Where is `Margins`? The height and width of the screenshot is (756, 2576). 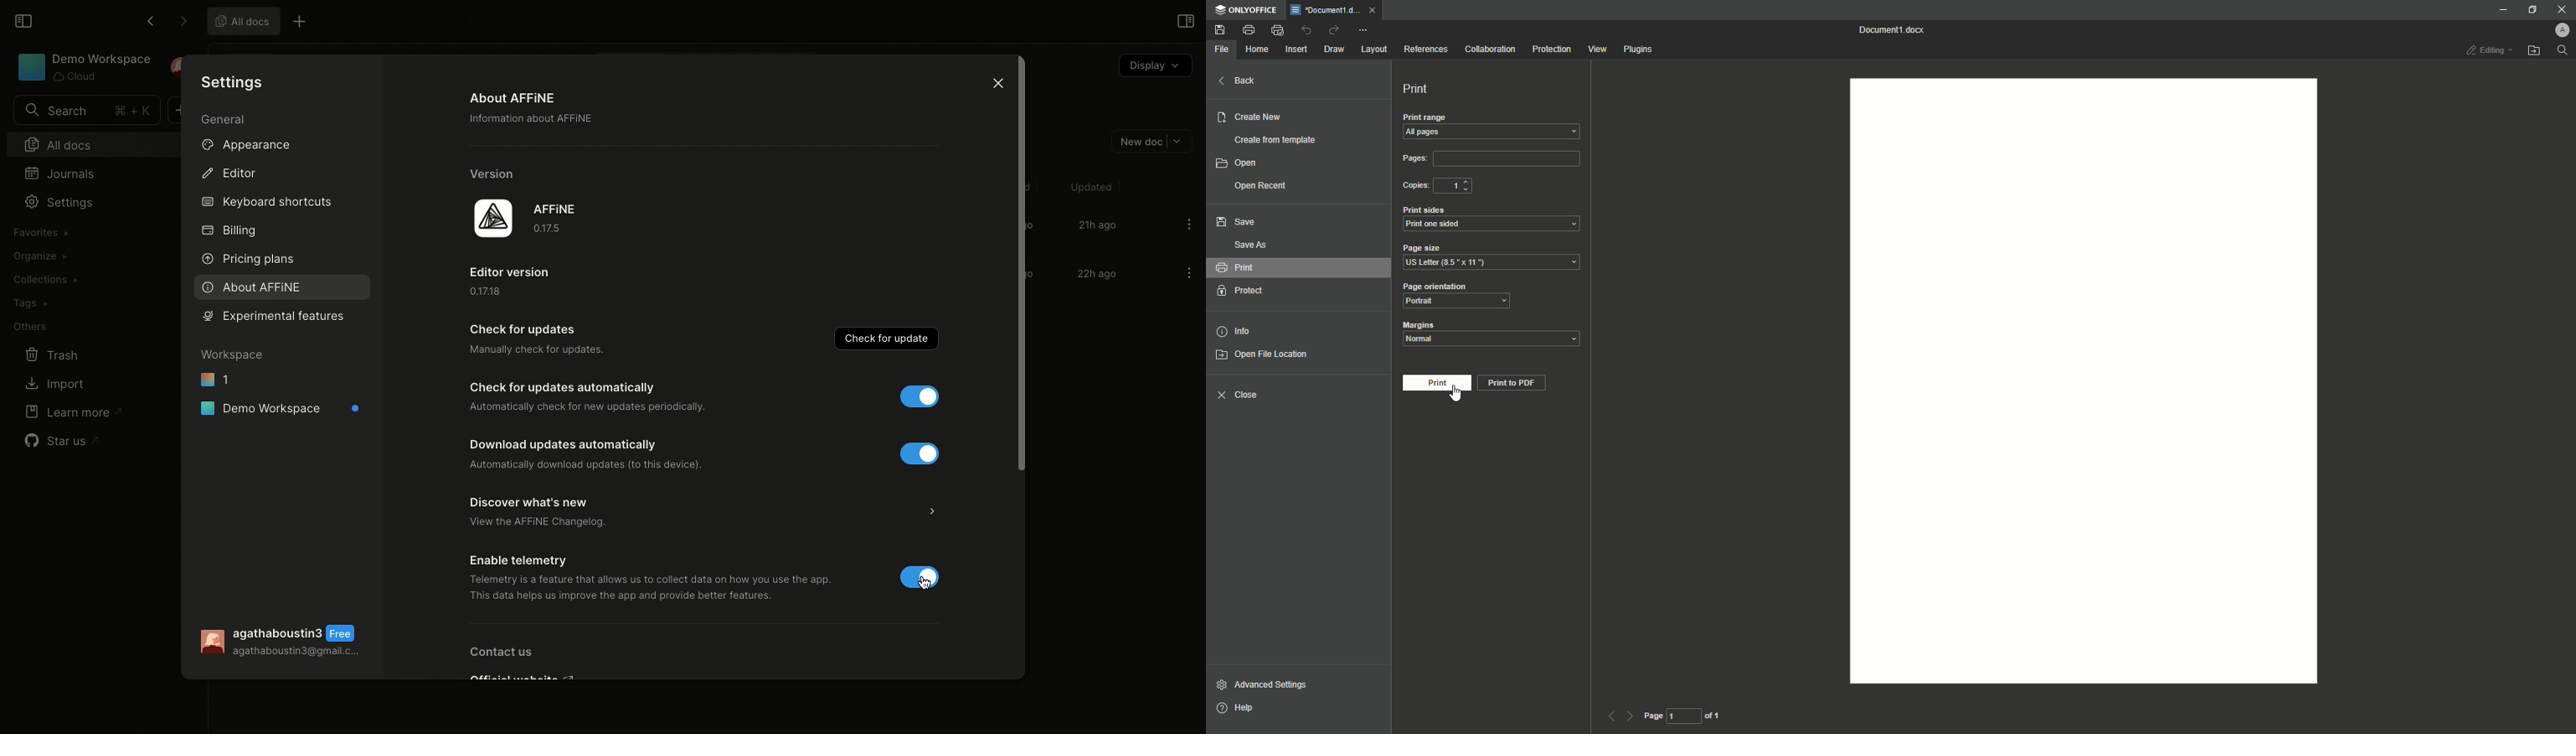 Margins is located at coordinates (1420, 326).